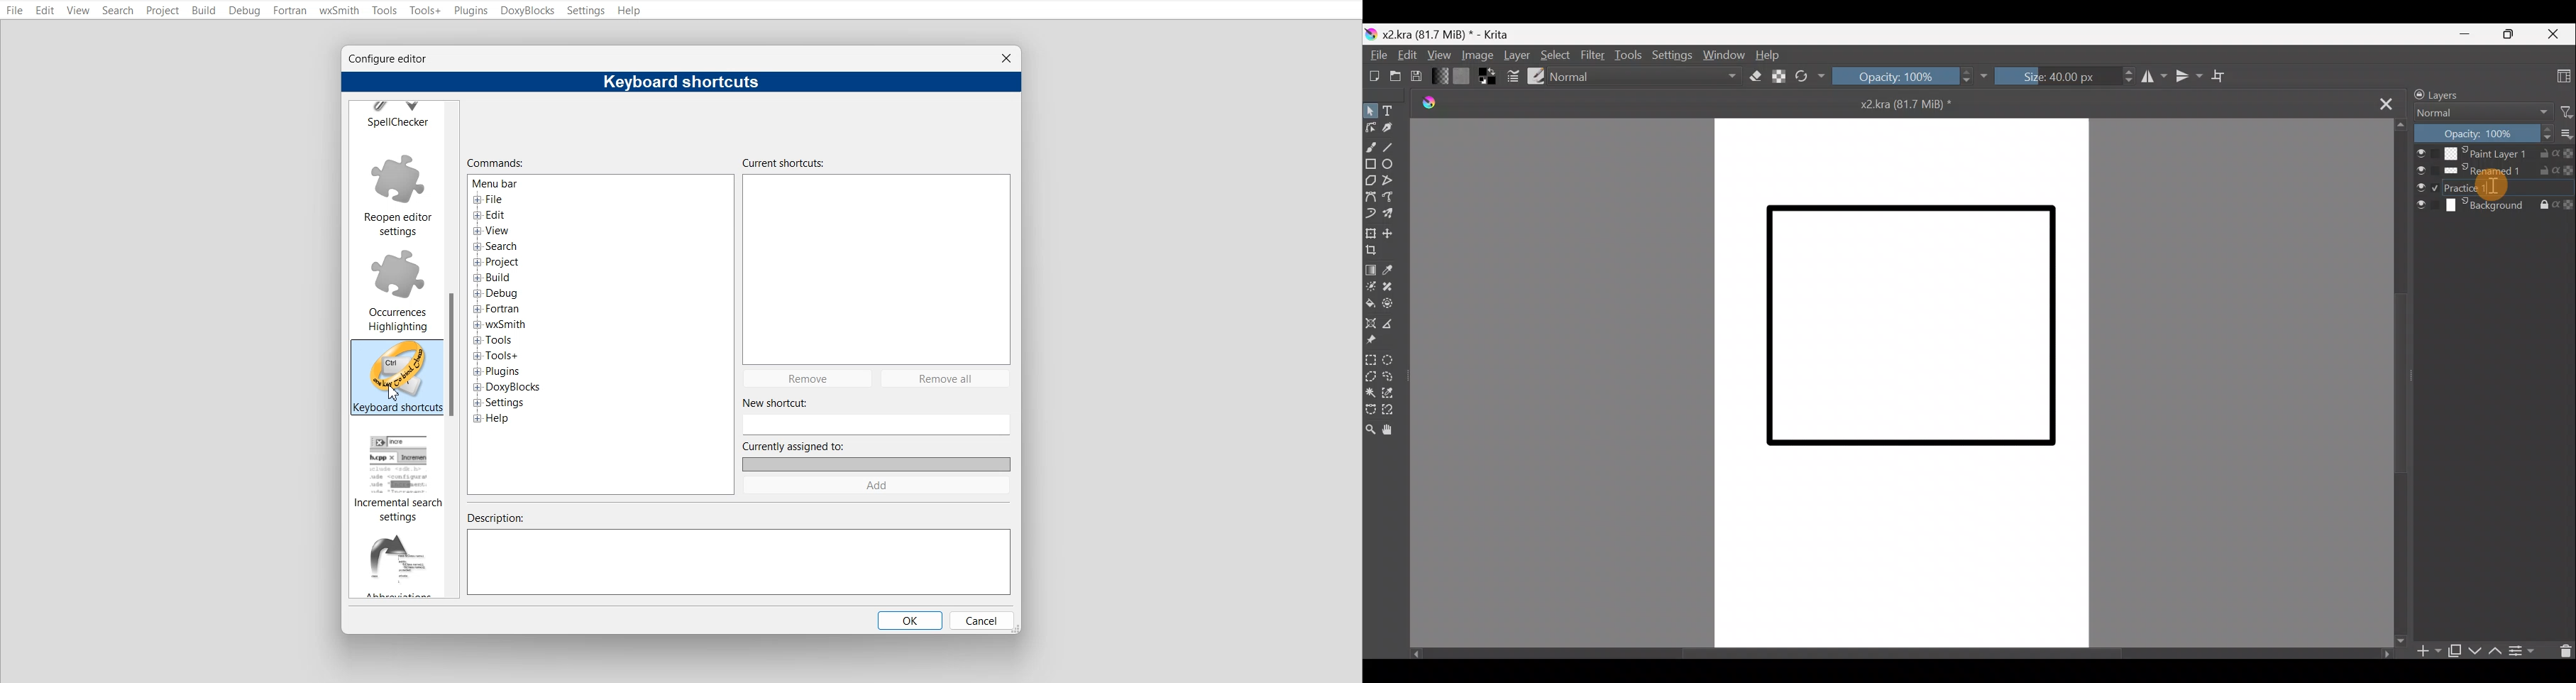  I want to click on Close tab, so click(2385, 102).